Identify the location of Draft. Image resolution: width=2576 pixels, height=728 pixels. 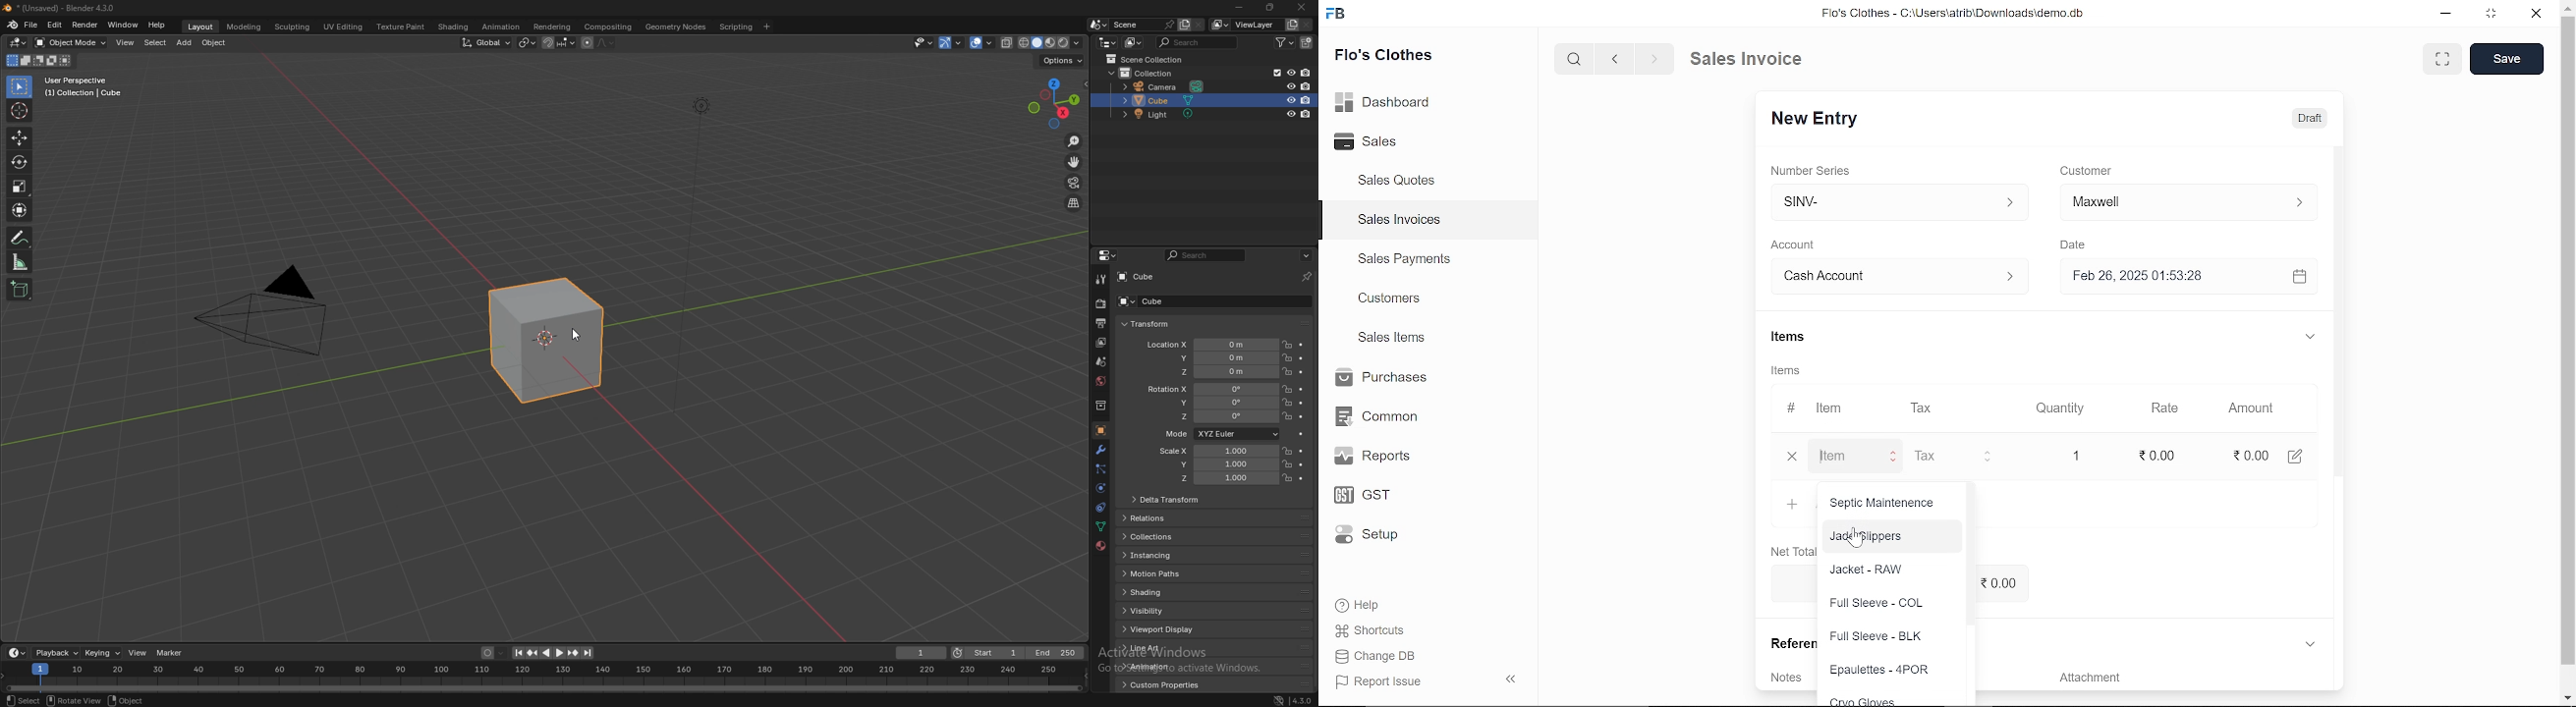
(2307, 117).